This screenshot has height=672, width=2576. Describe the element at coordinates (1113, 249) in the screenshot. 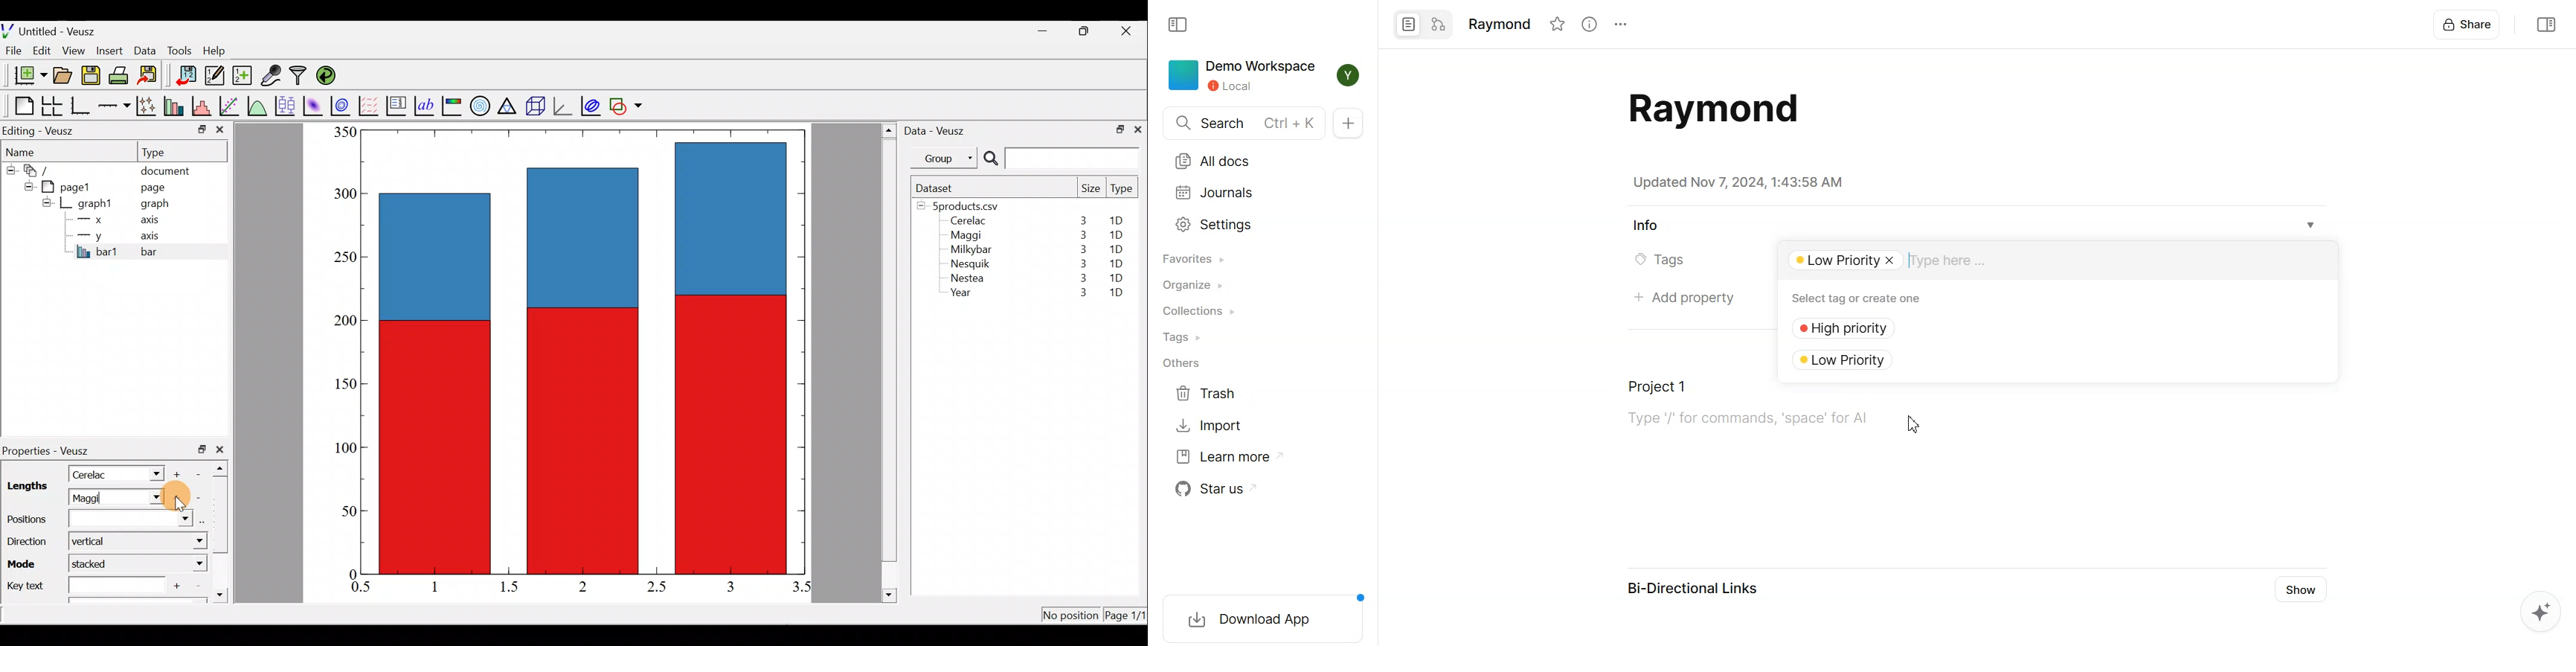

I see `1D` at that location.